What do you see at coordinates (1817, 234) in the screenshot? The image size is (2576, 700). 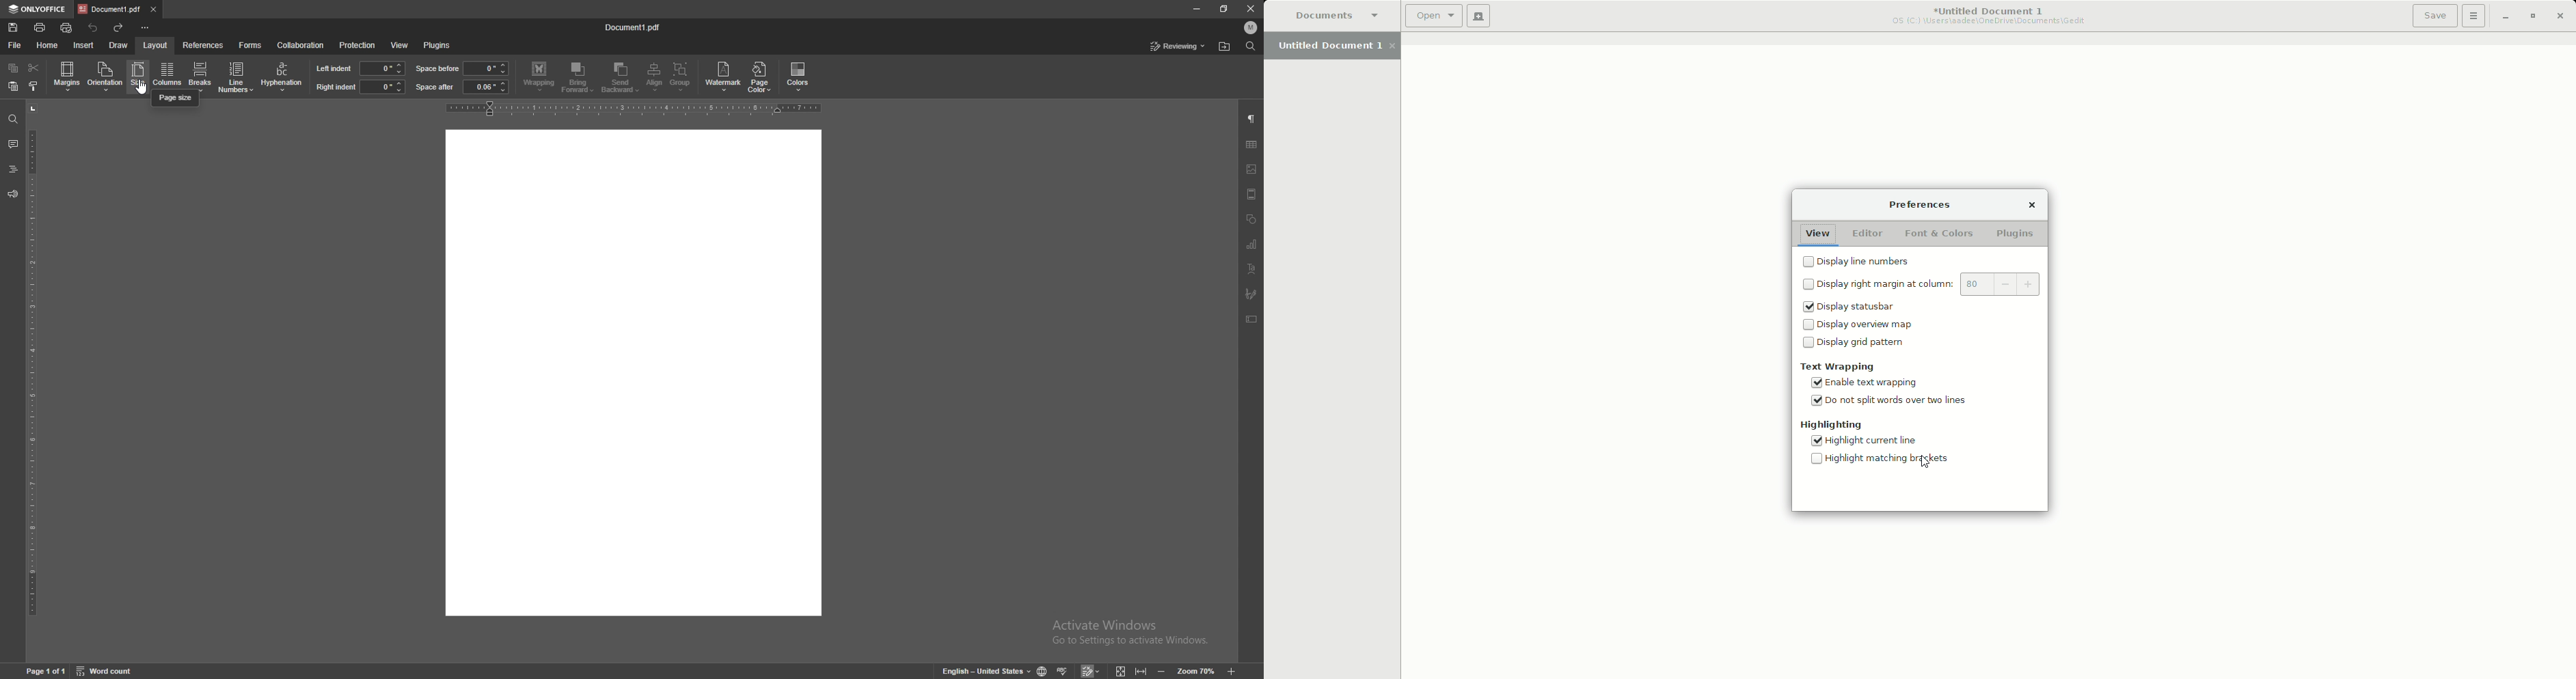 I see `View` at bounding box center [1817, 234].